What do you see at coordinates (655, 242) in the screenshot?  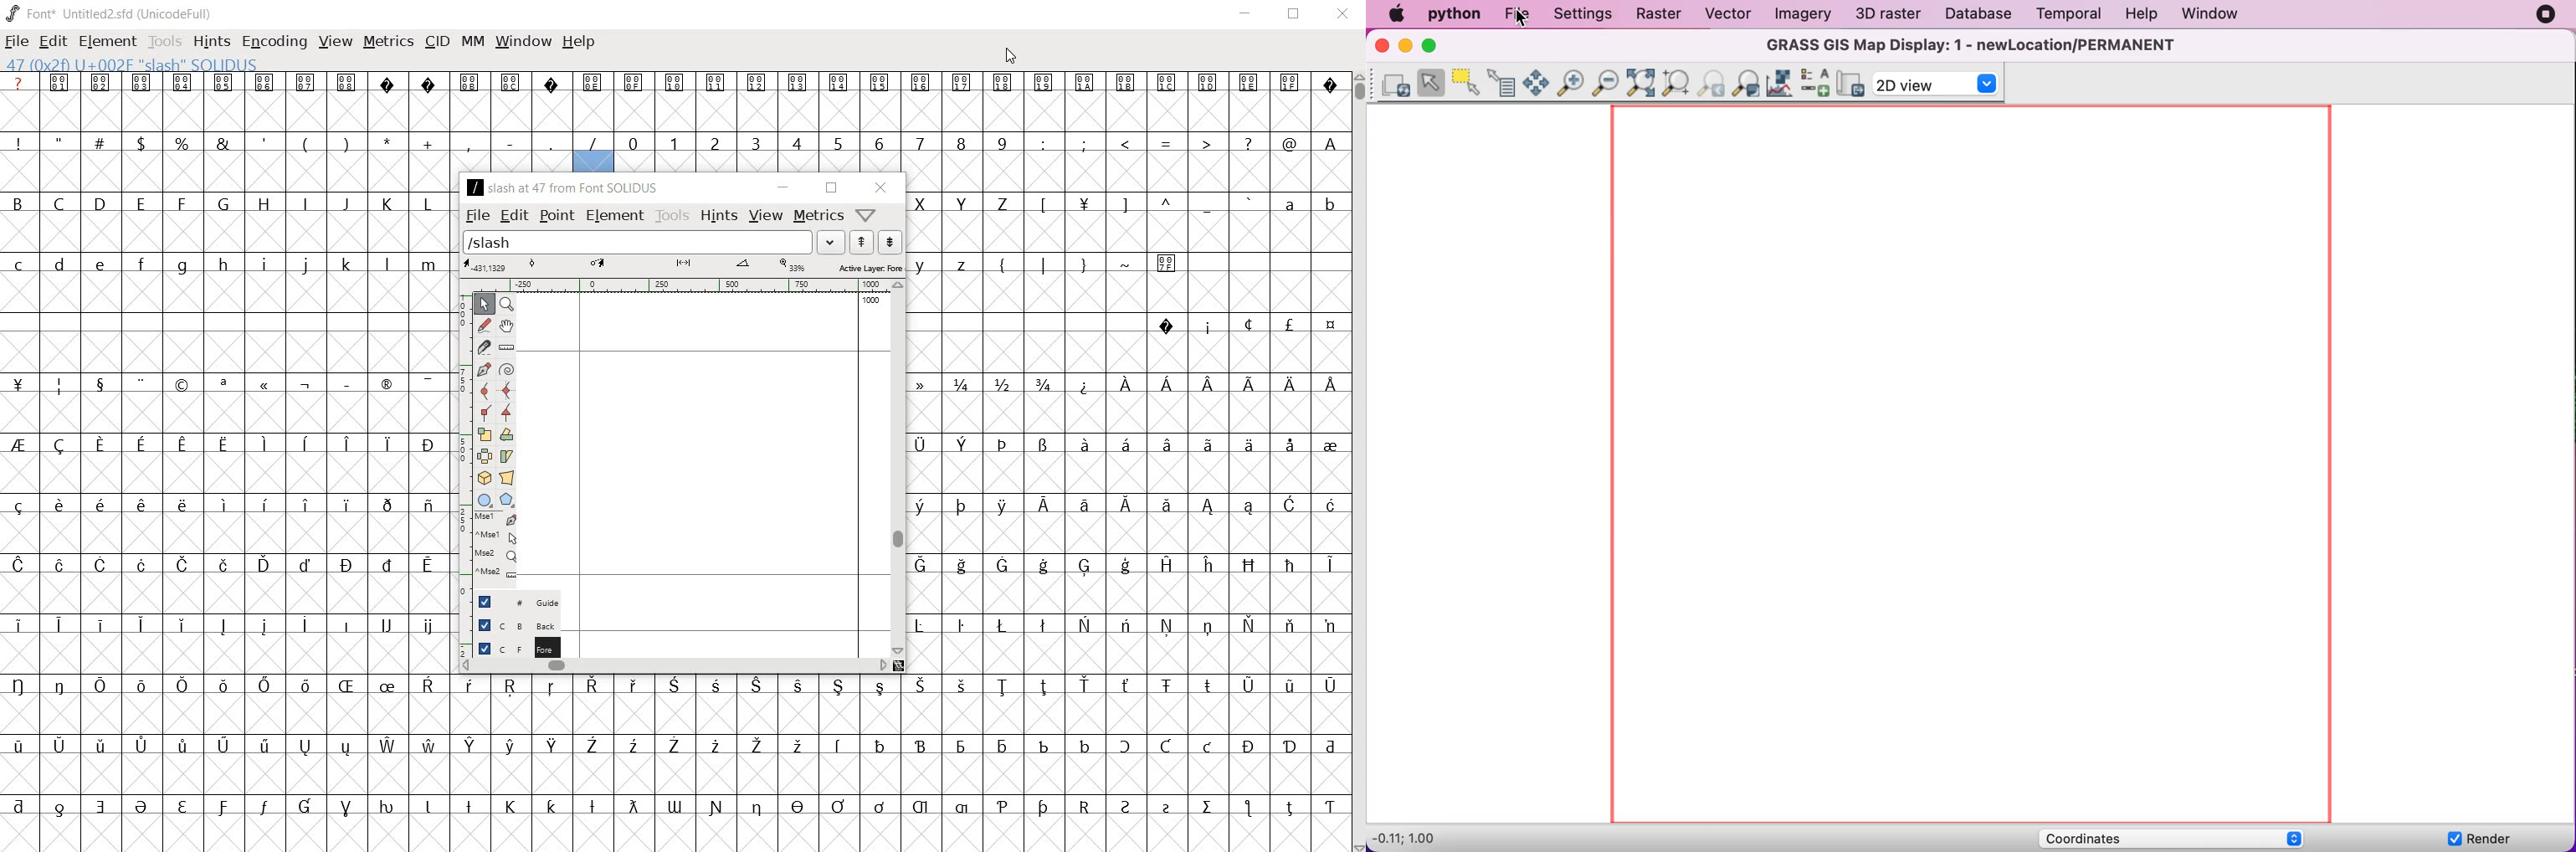 I see `load word list` at bounding box center [655, 242].